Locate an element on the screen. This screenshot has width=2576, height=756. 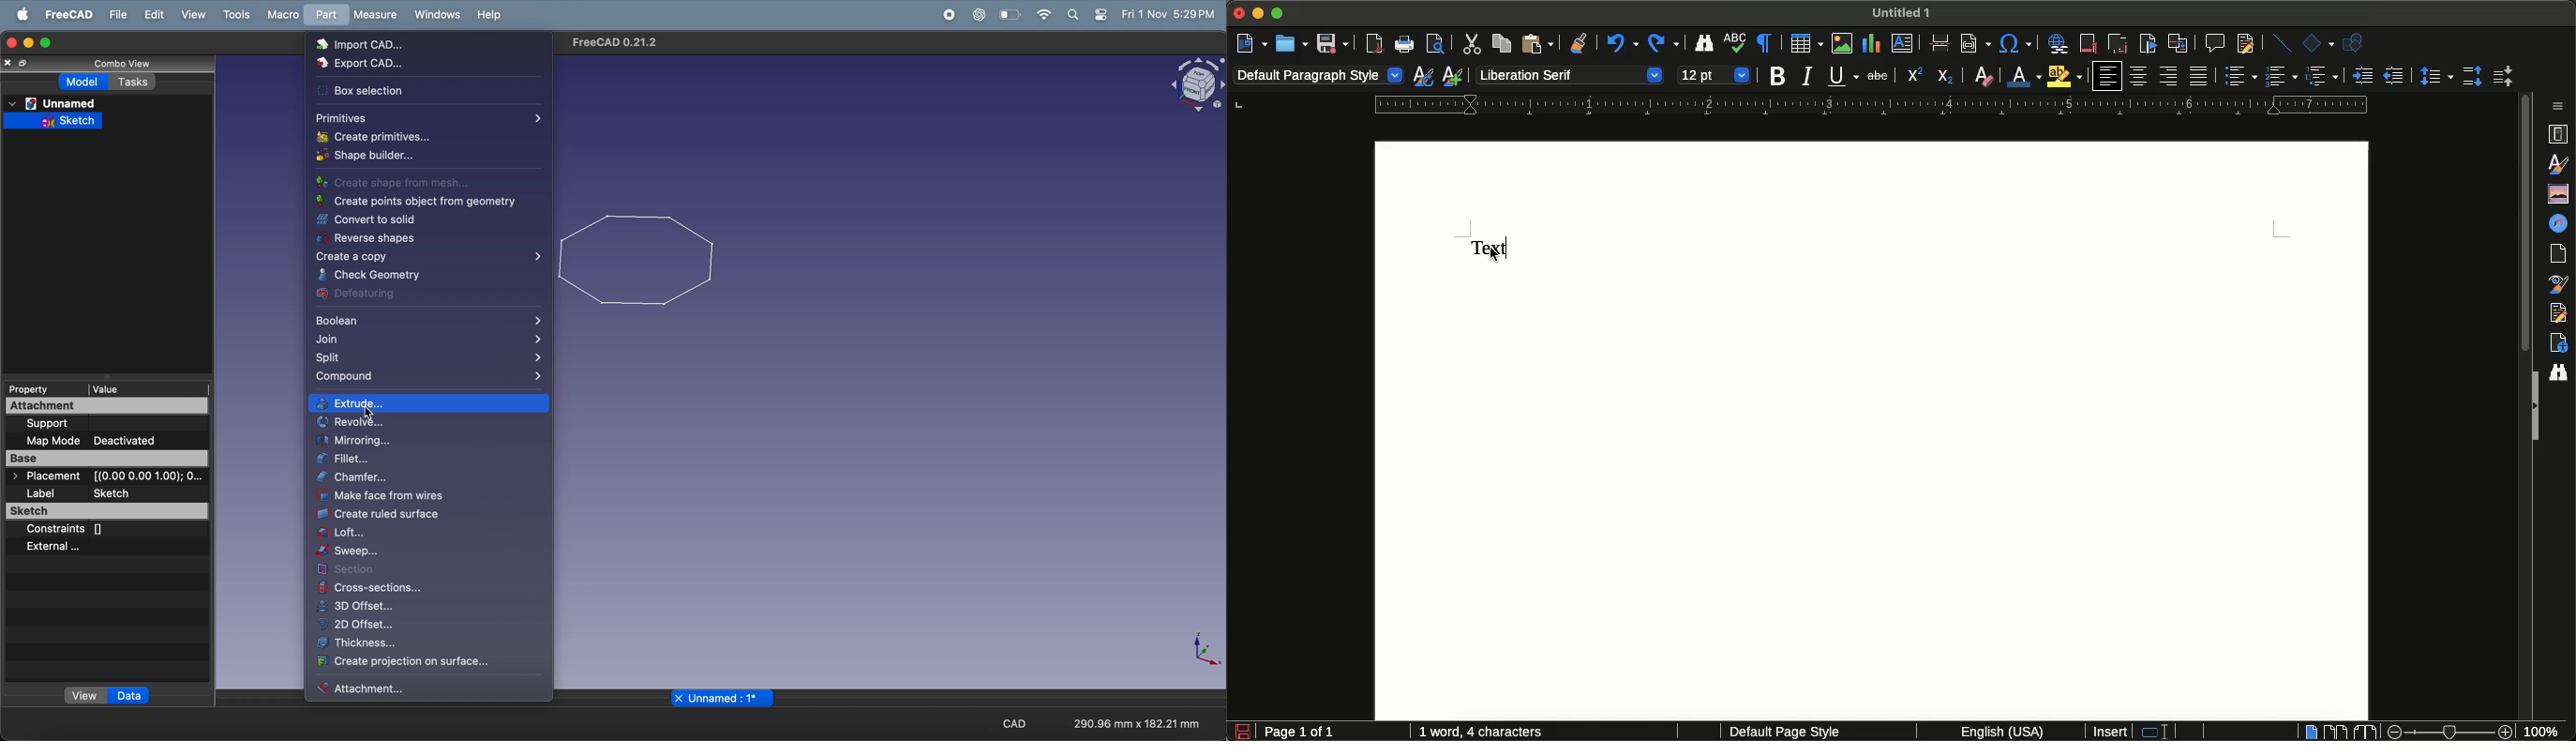
Insert text box is located at coordinates (1907, 46).